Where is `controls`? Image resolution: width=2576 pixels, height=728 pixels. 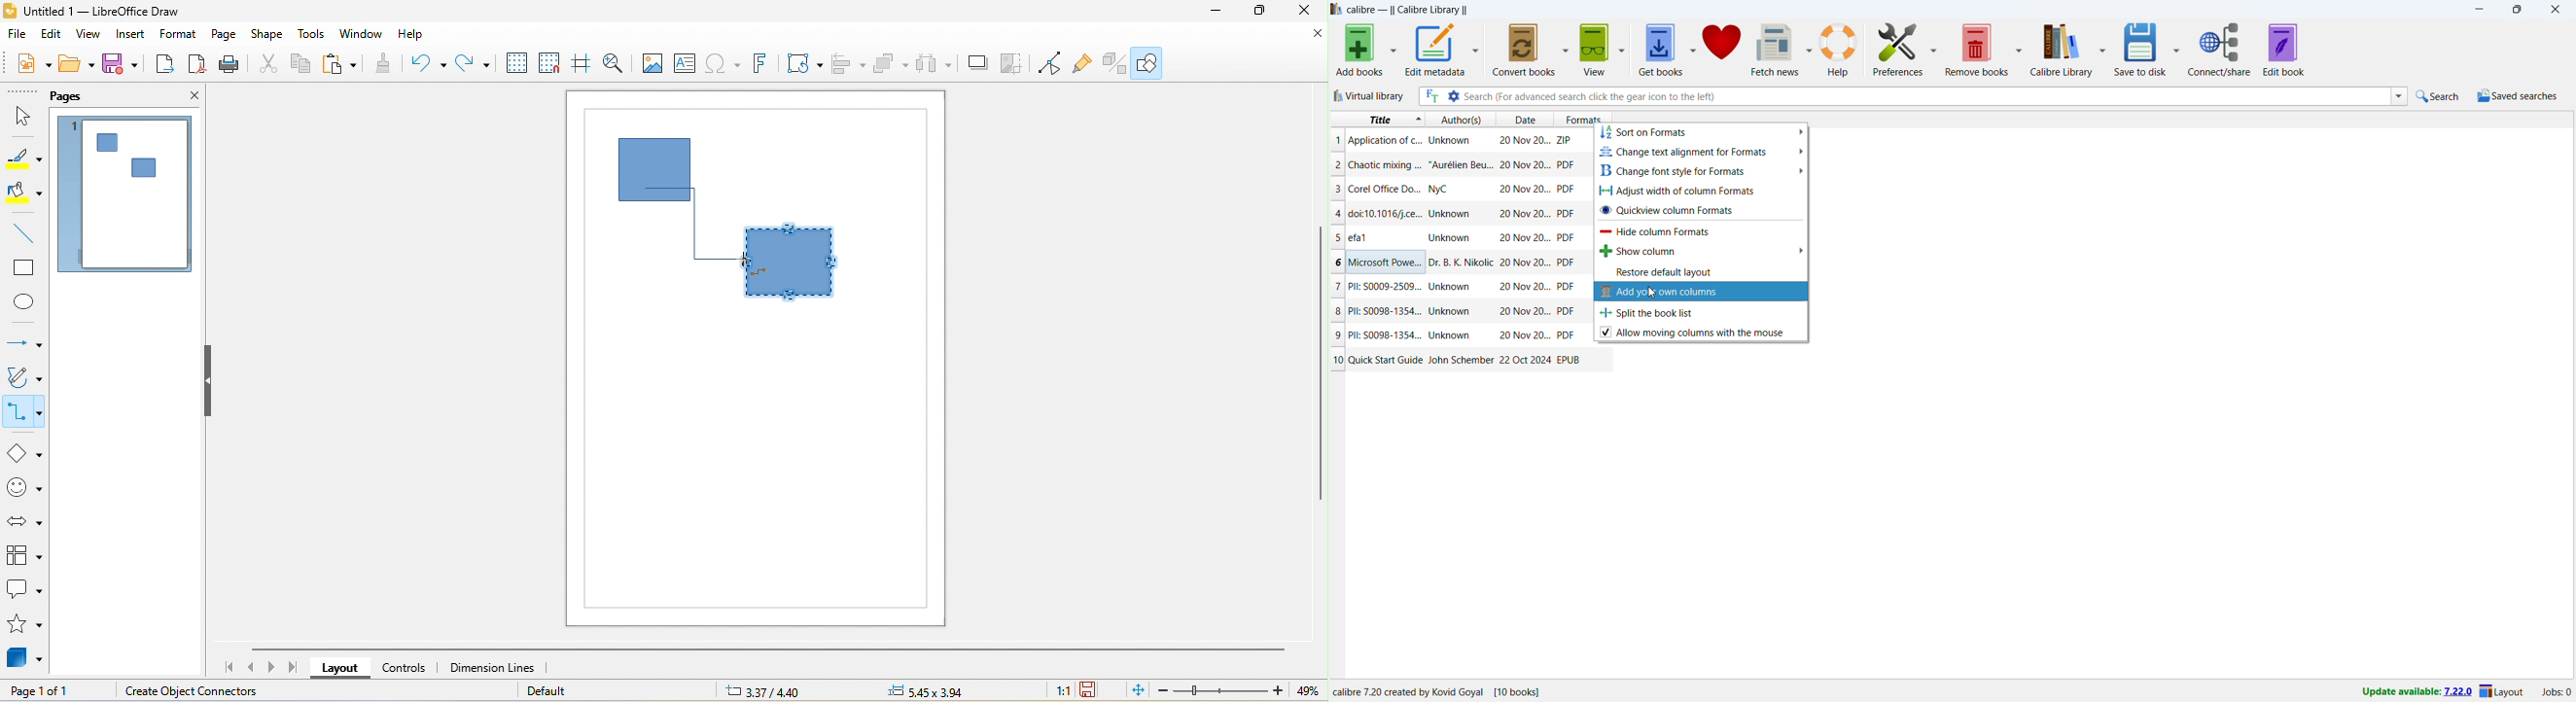 controls is located at coordinates (406, 670).